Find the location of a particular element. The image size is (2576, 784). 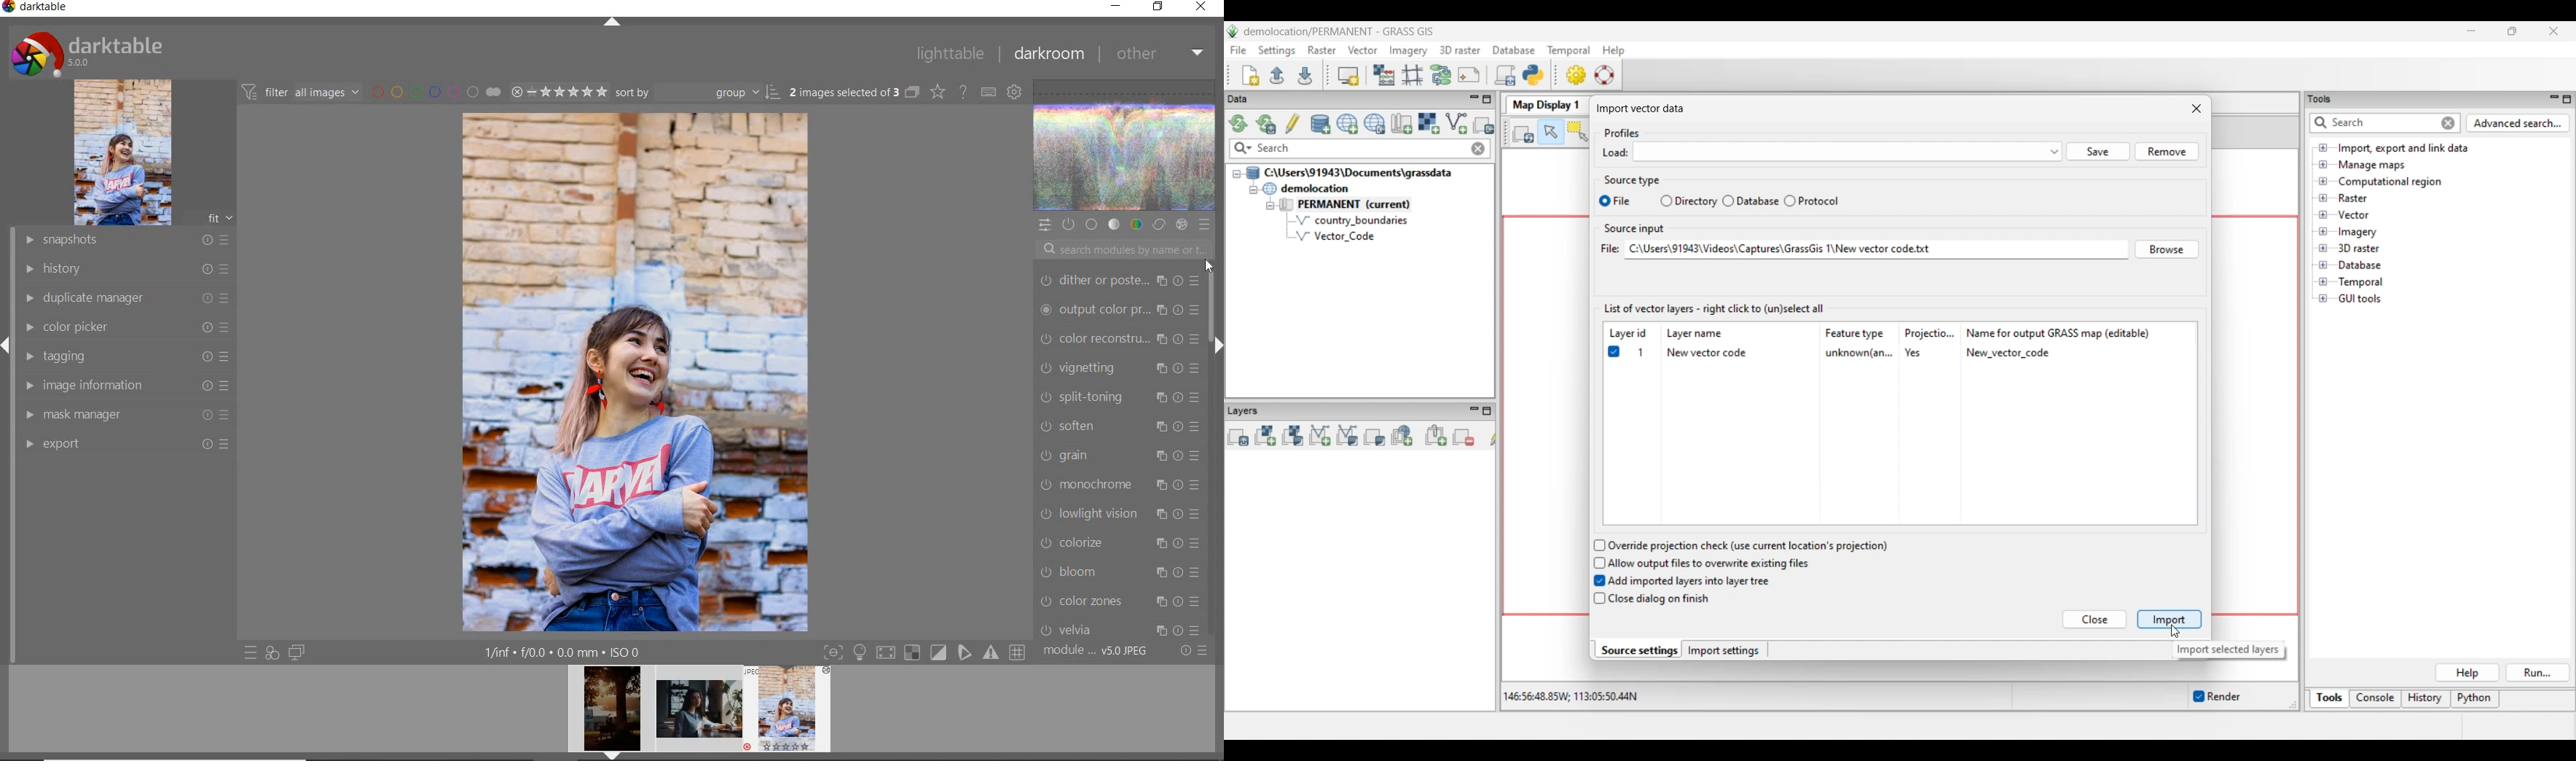

exposure is located at coordinates (1120, 365).